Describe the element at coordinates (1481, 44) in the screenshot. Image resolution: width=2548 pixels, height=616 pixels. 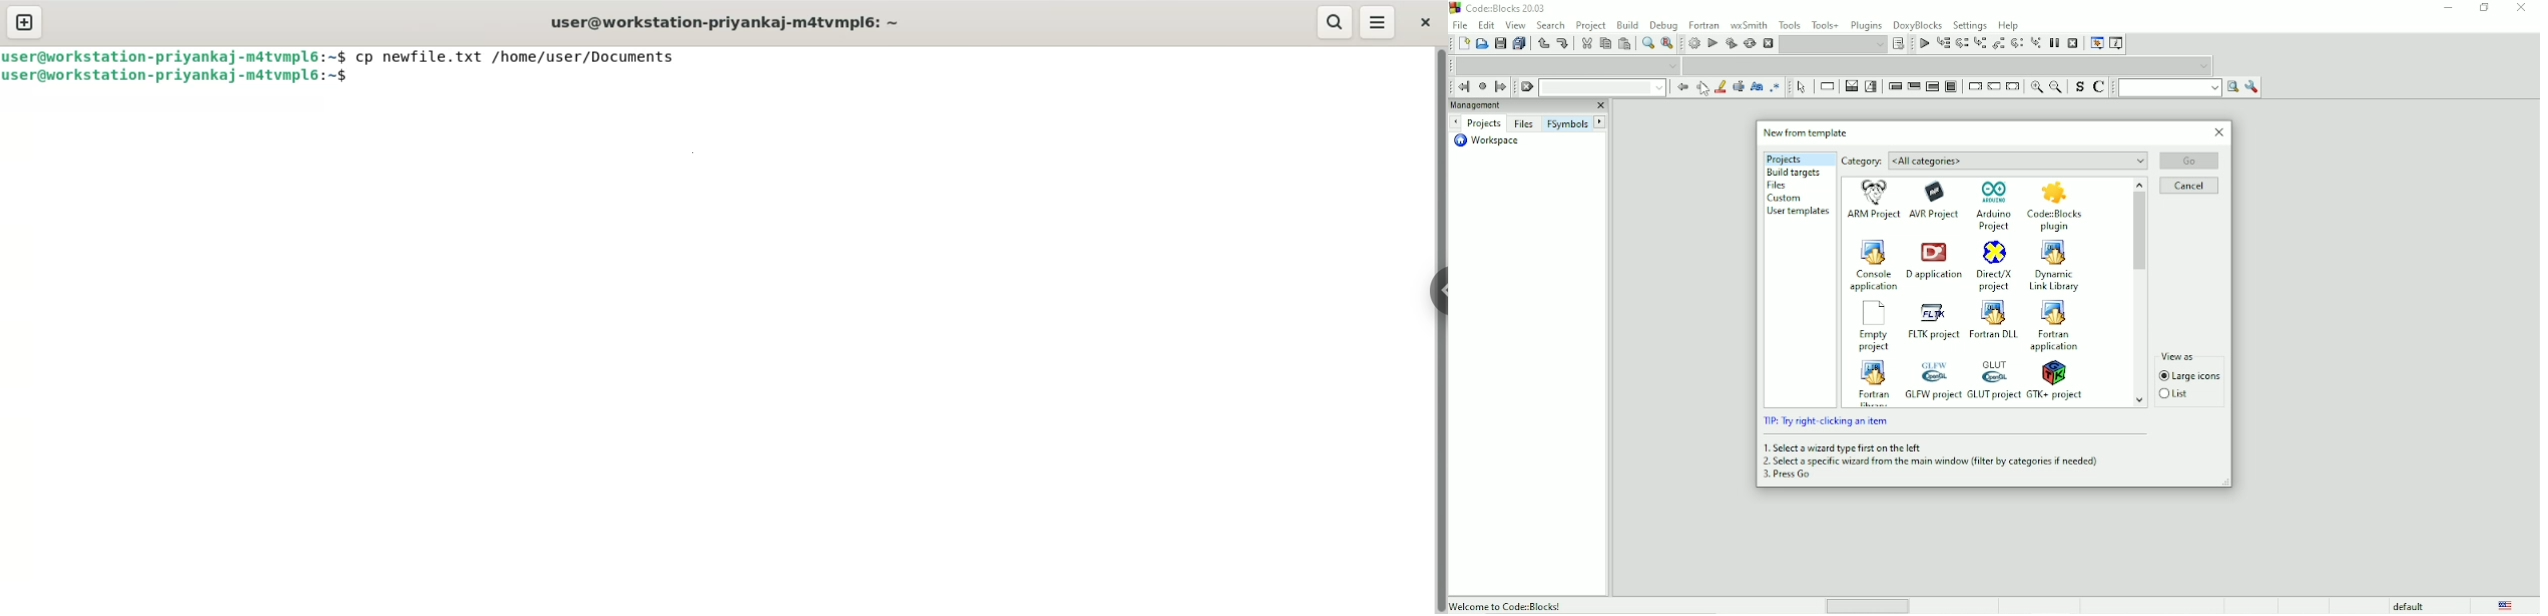
I see `Open` at that location.